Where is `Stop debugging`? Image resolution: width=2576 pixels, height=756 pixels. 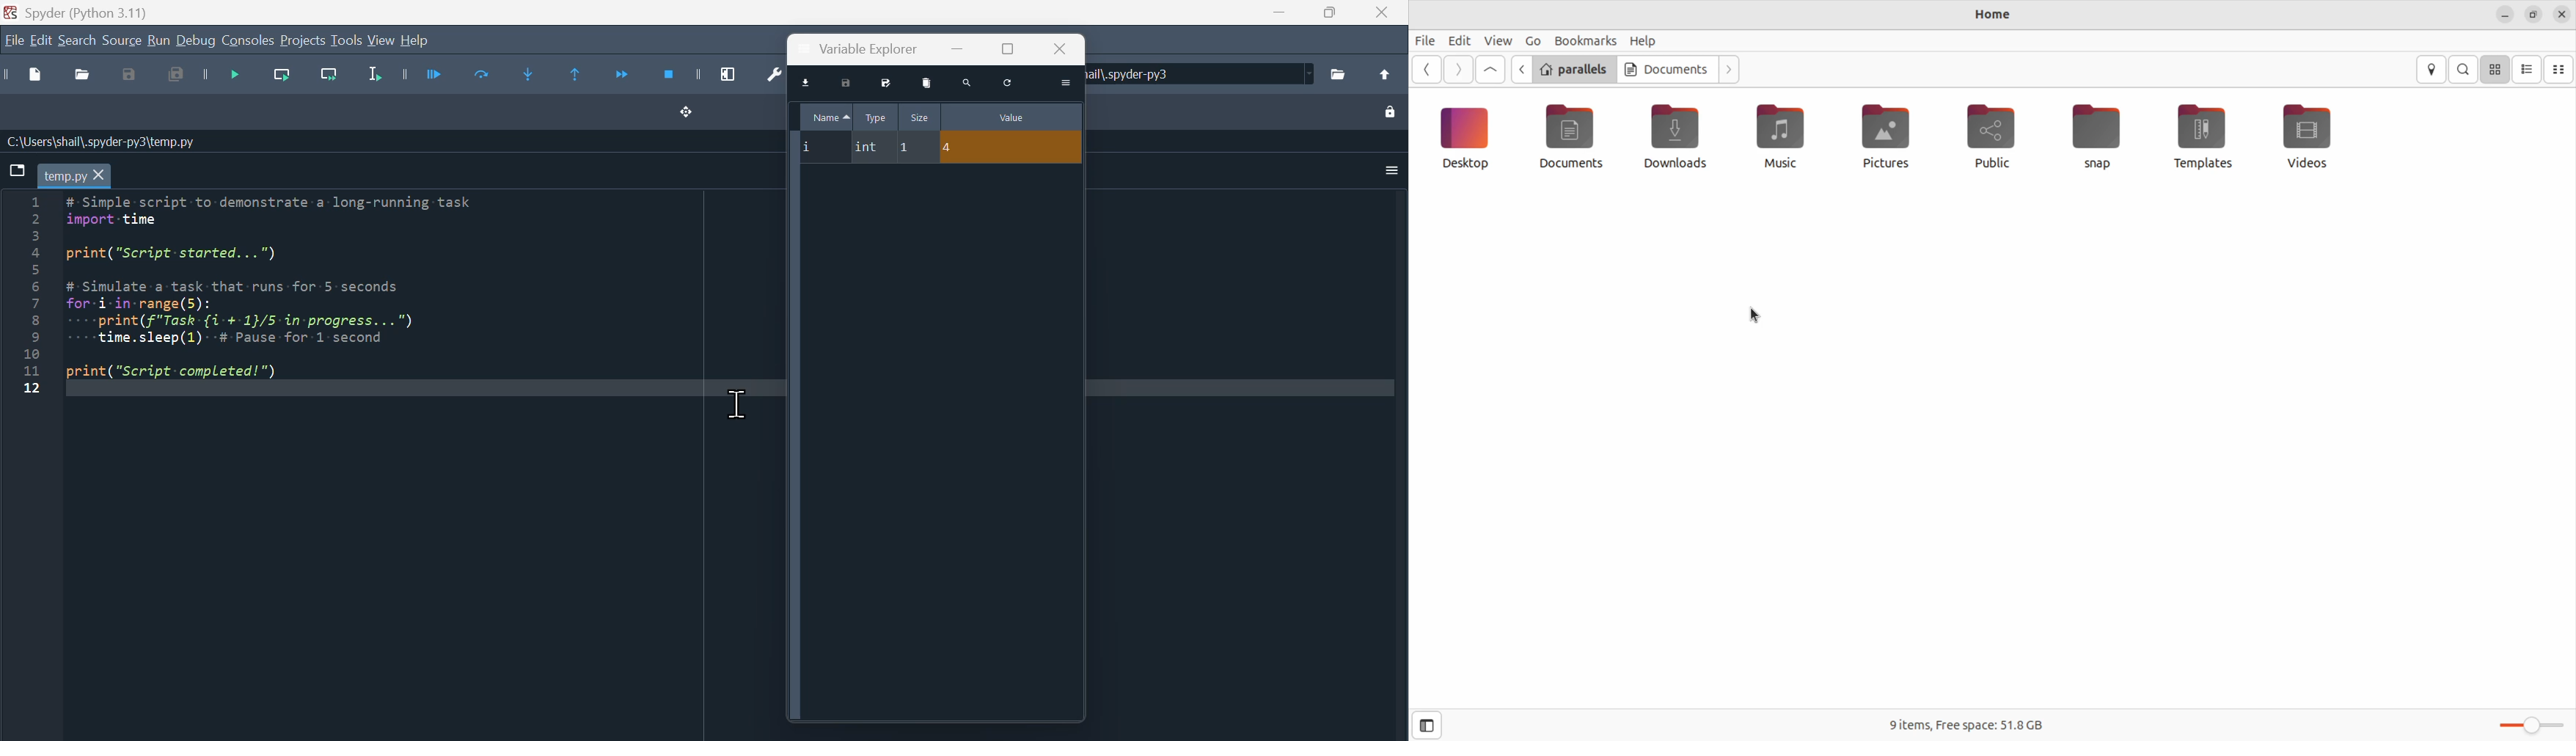
Stop debugging is located at coordinates (678, 75).